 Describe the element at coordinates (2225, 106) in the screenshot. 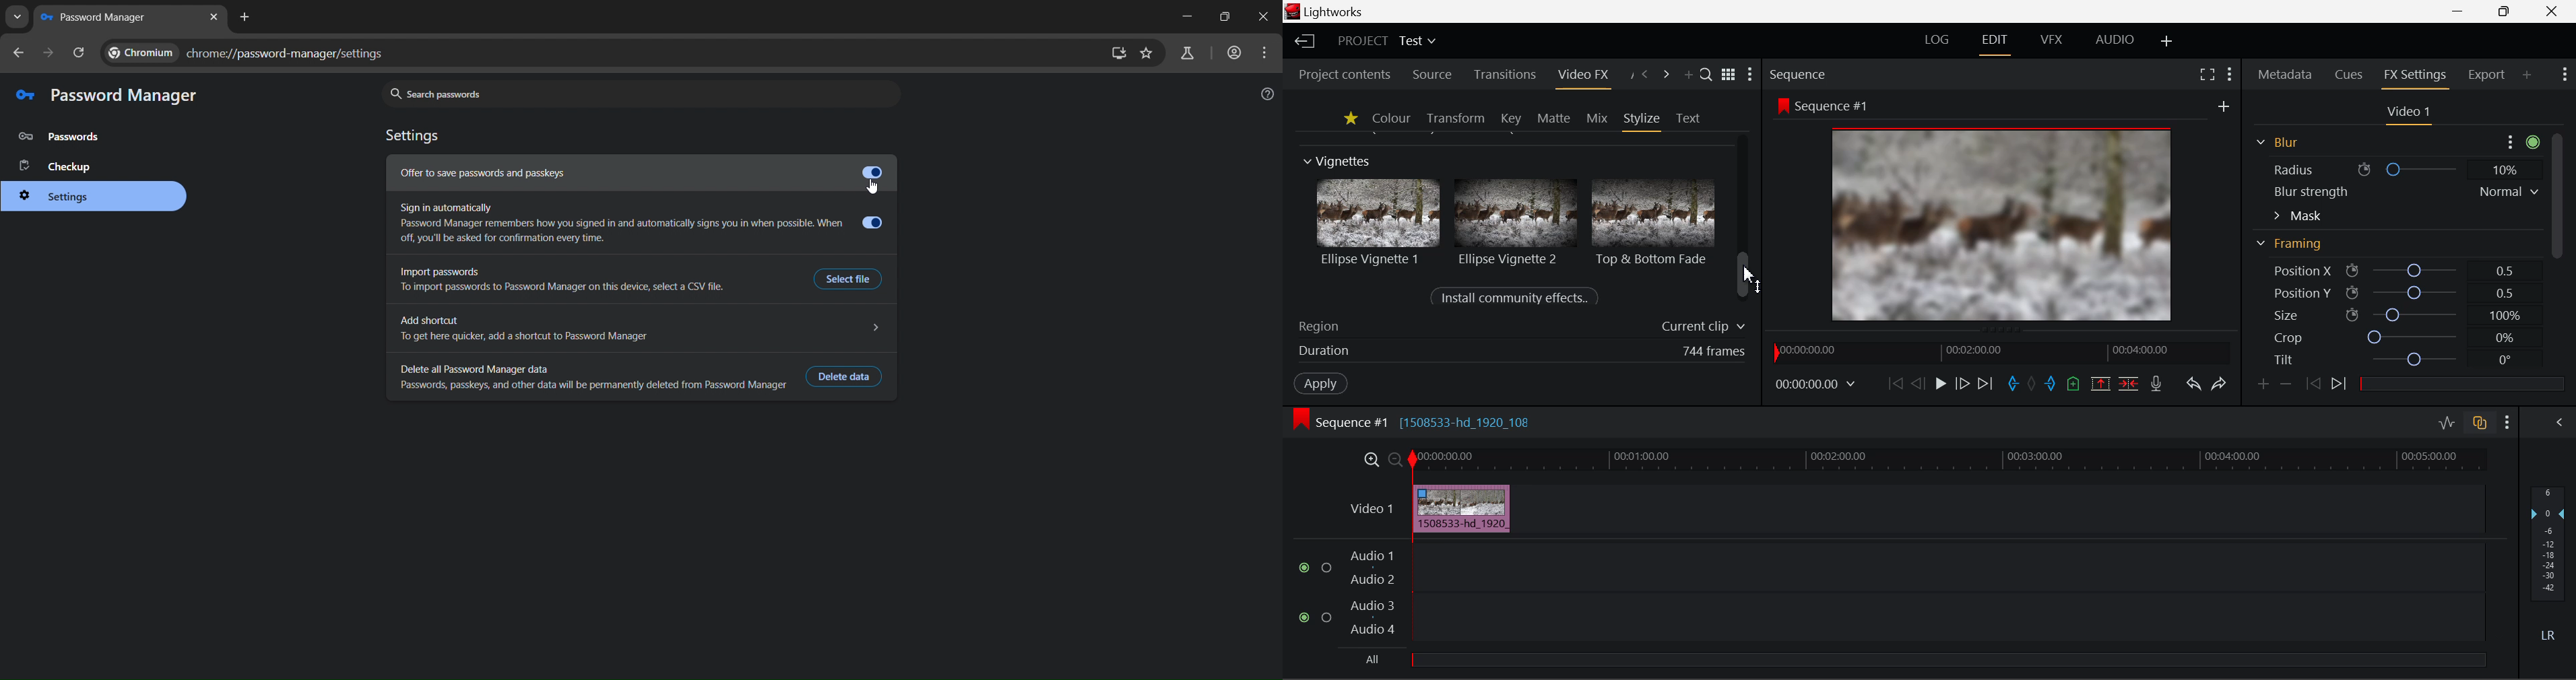

I see `new frame` at that location.